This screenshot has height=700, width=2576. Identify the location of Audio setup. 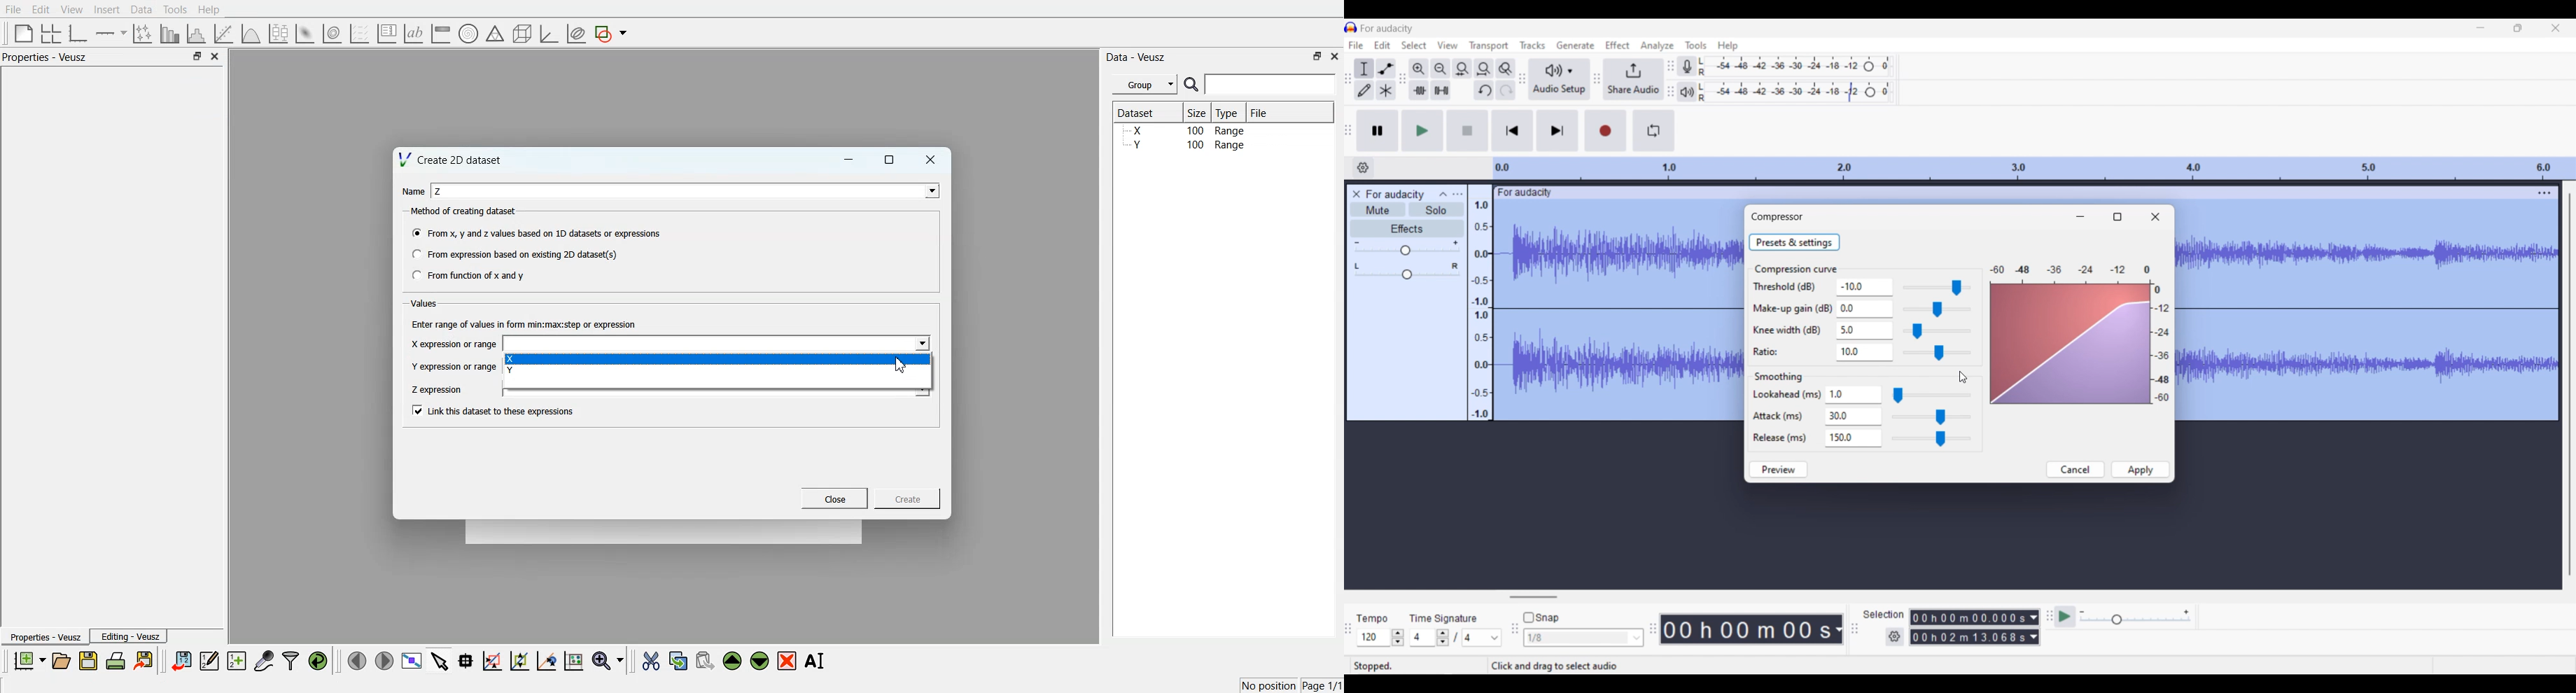
(1558, 79).